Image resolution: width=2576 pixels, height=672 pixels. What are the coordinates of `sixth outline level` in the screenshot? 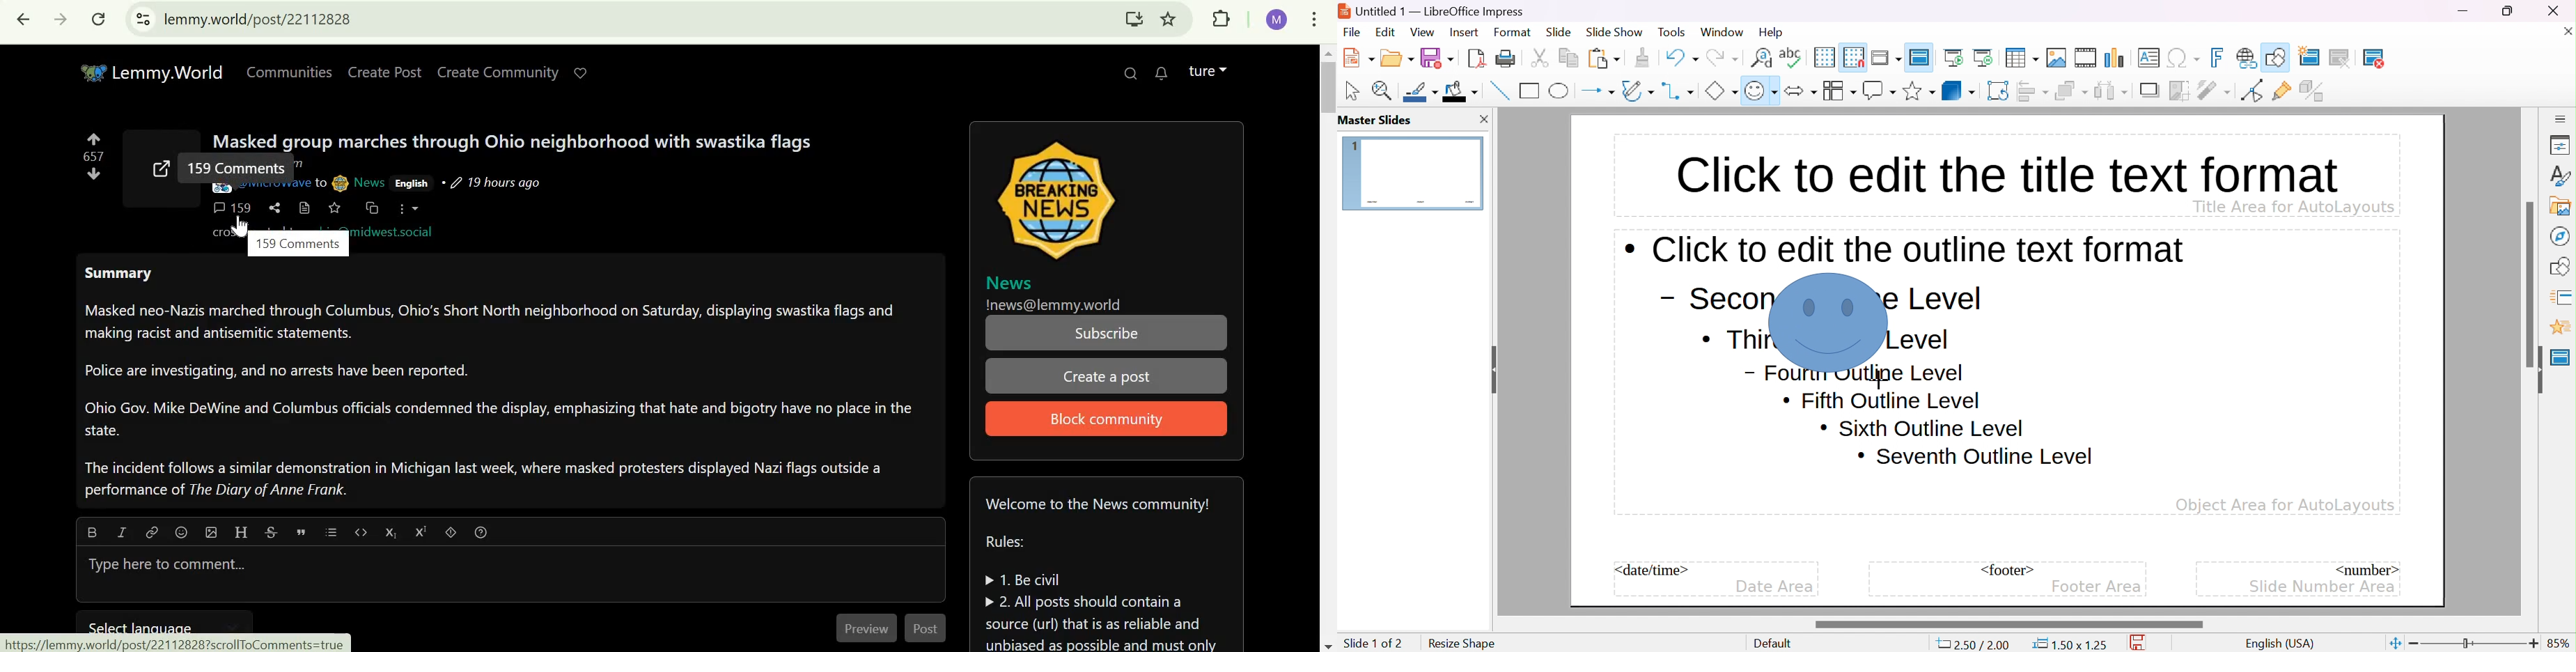 It's located at (1882, 401).